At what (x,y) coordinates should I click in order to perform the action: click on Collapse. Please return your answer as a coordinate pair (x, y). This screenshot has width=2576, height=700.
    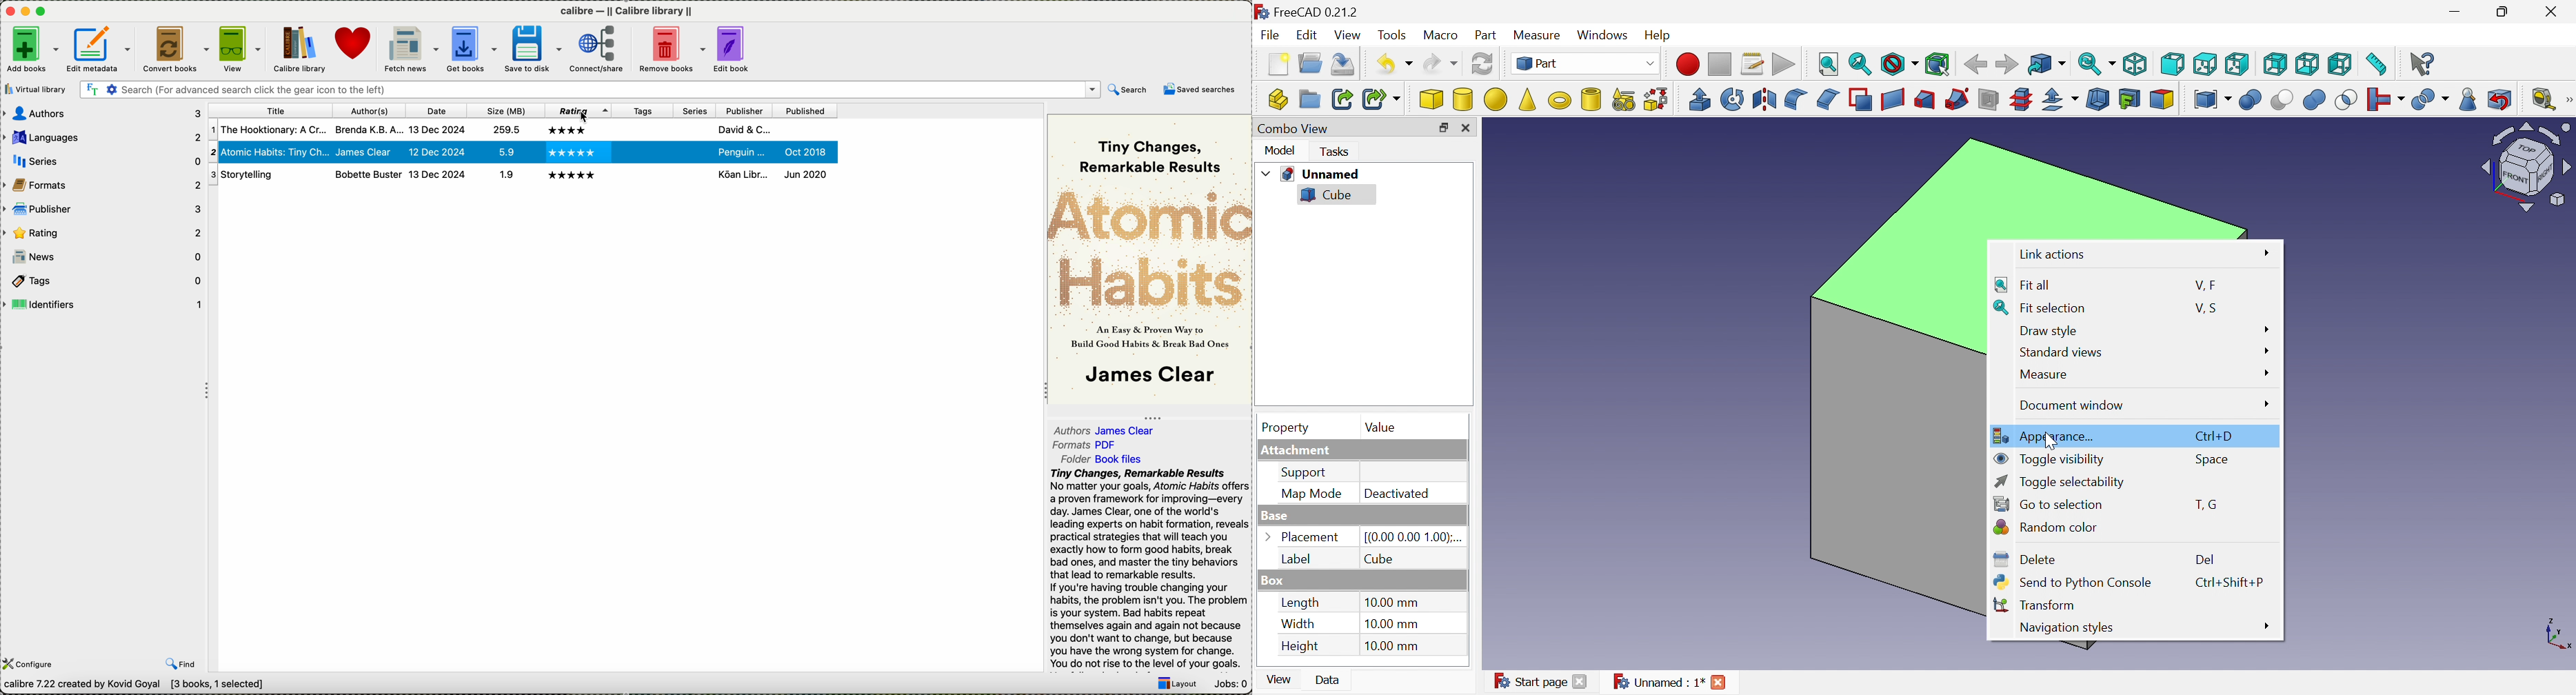
    Looking at the image, I should click on (1043, 392).